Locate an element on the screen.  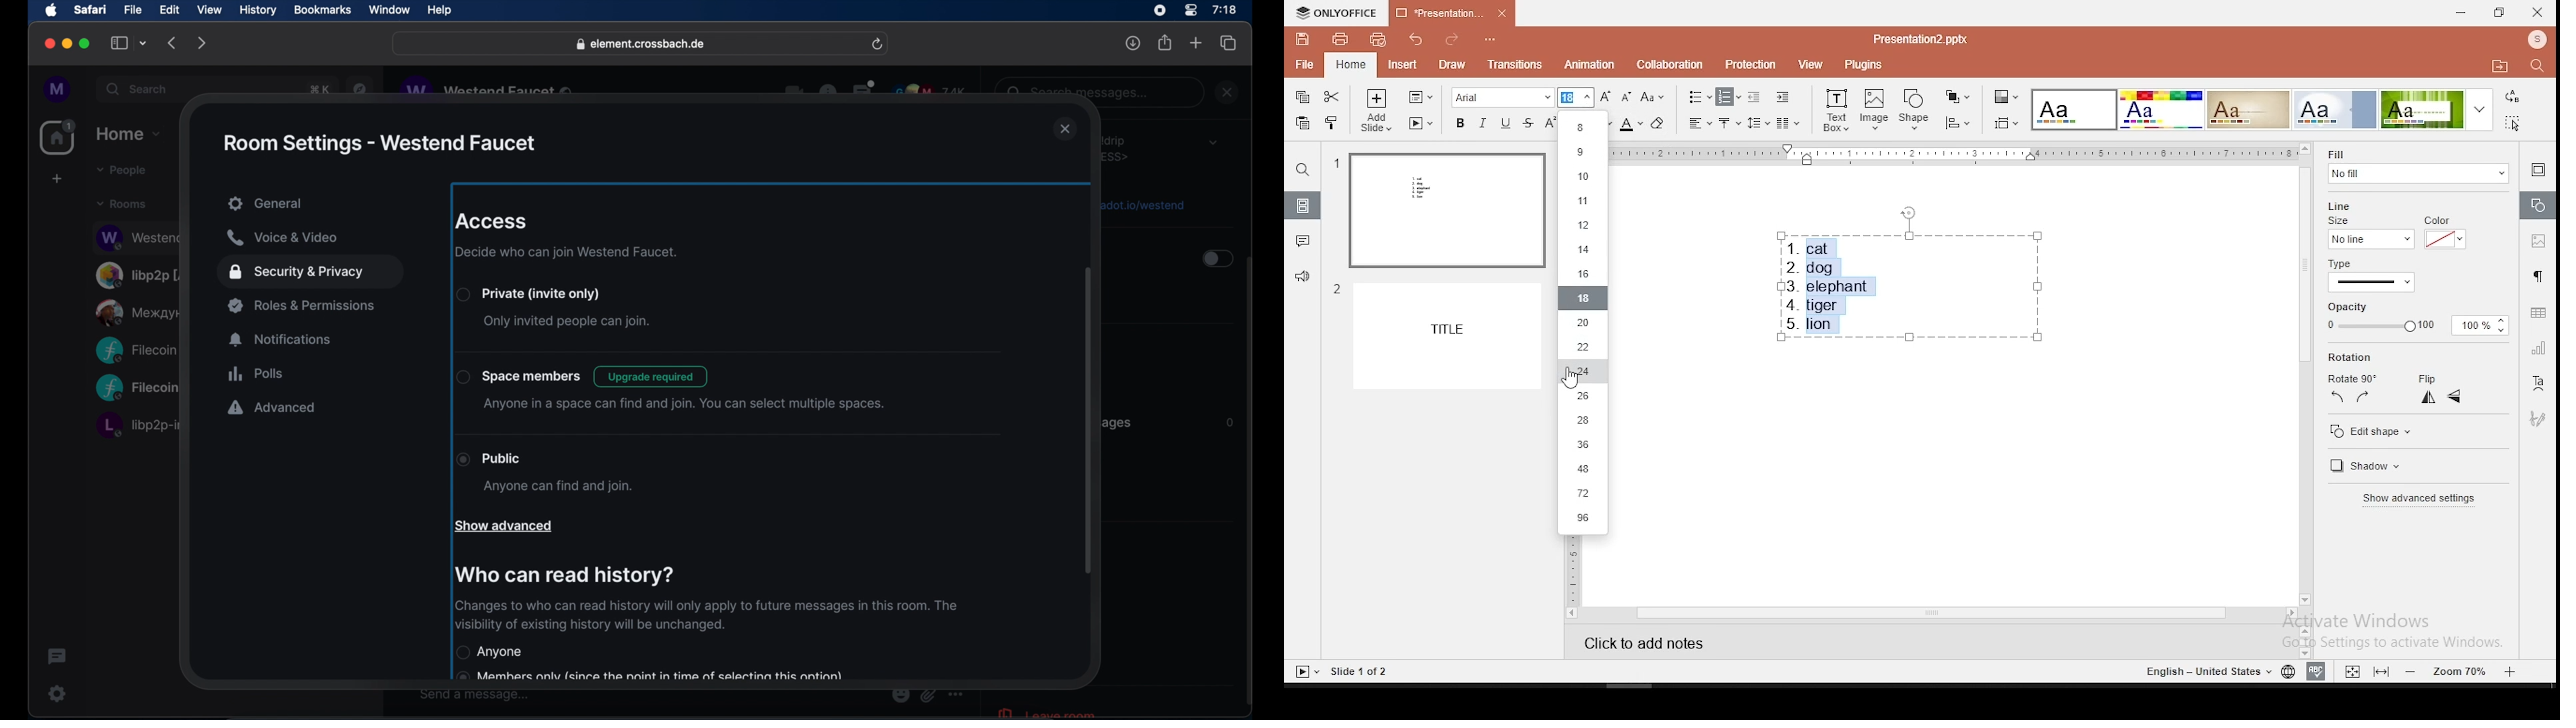
select all is located at coordinates (2514, 125).